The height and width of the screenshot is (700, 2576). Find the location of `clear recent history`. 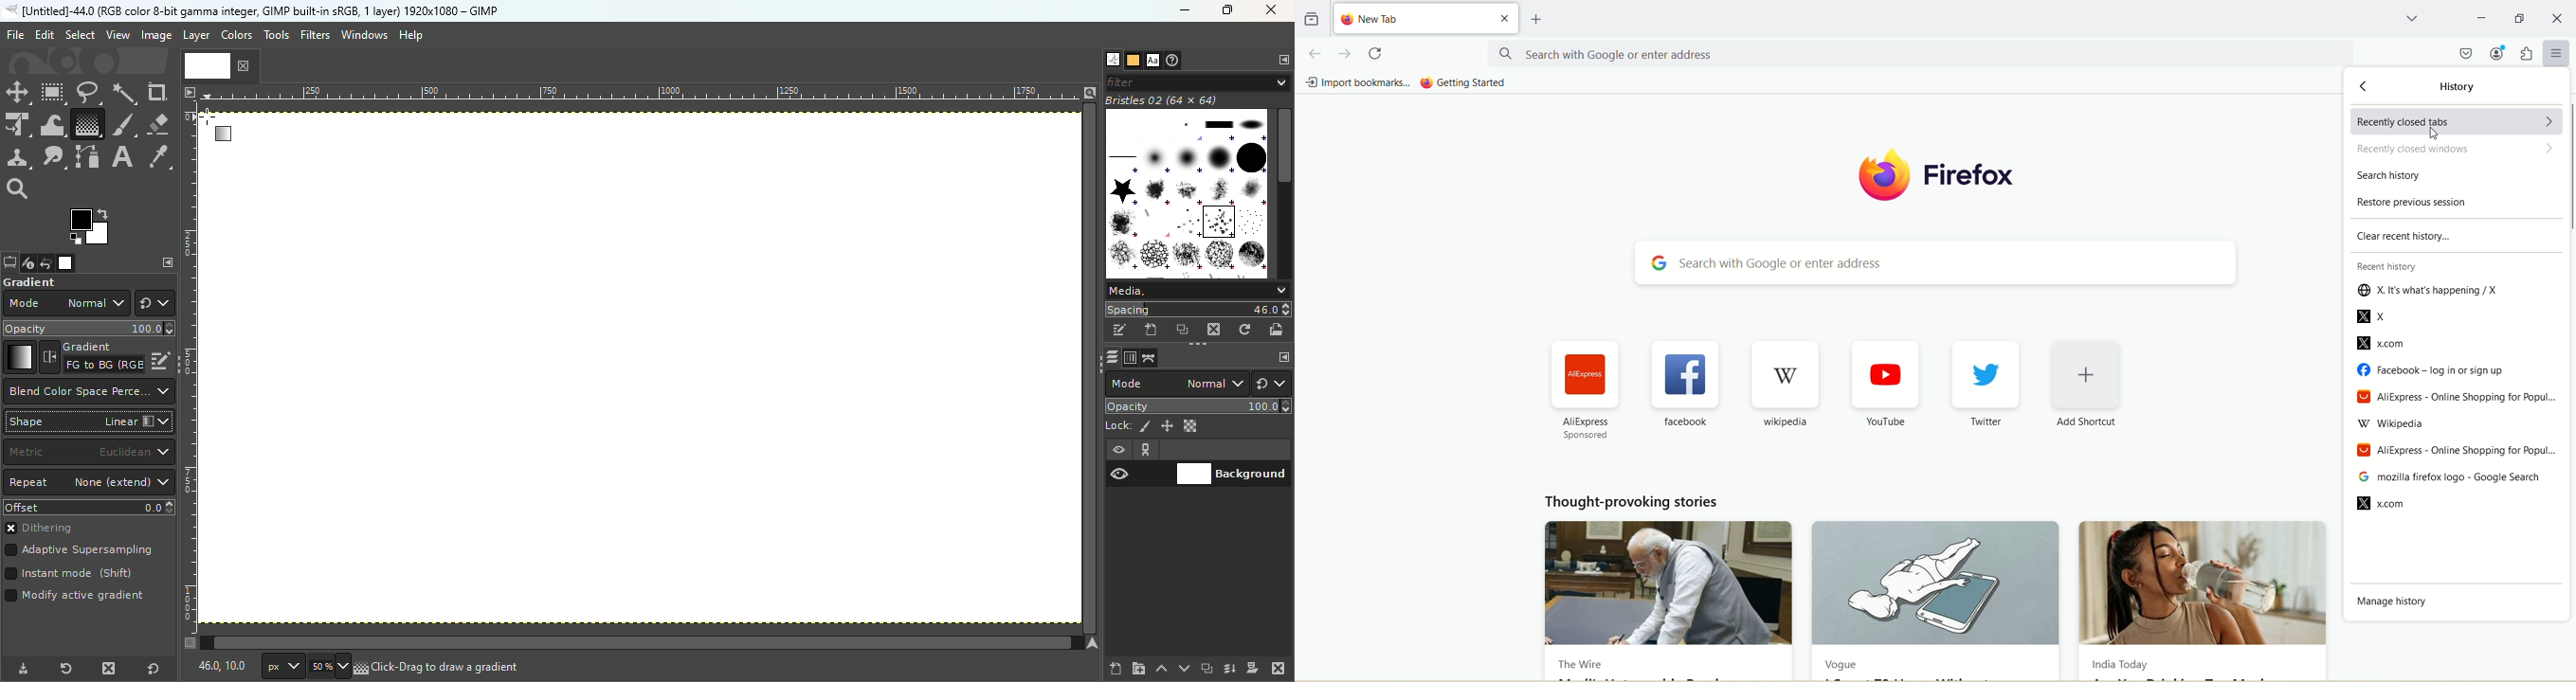

clear recent history is located at coordinates (2458, 234).